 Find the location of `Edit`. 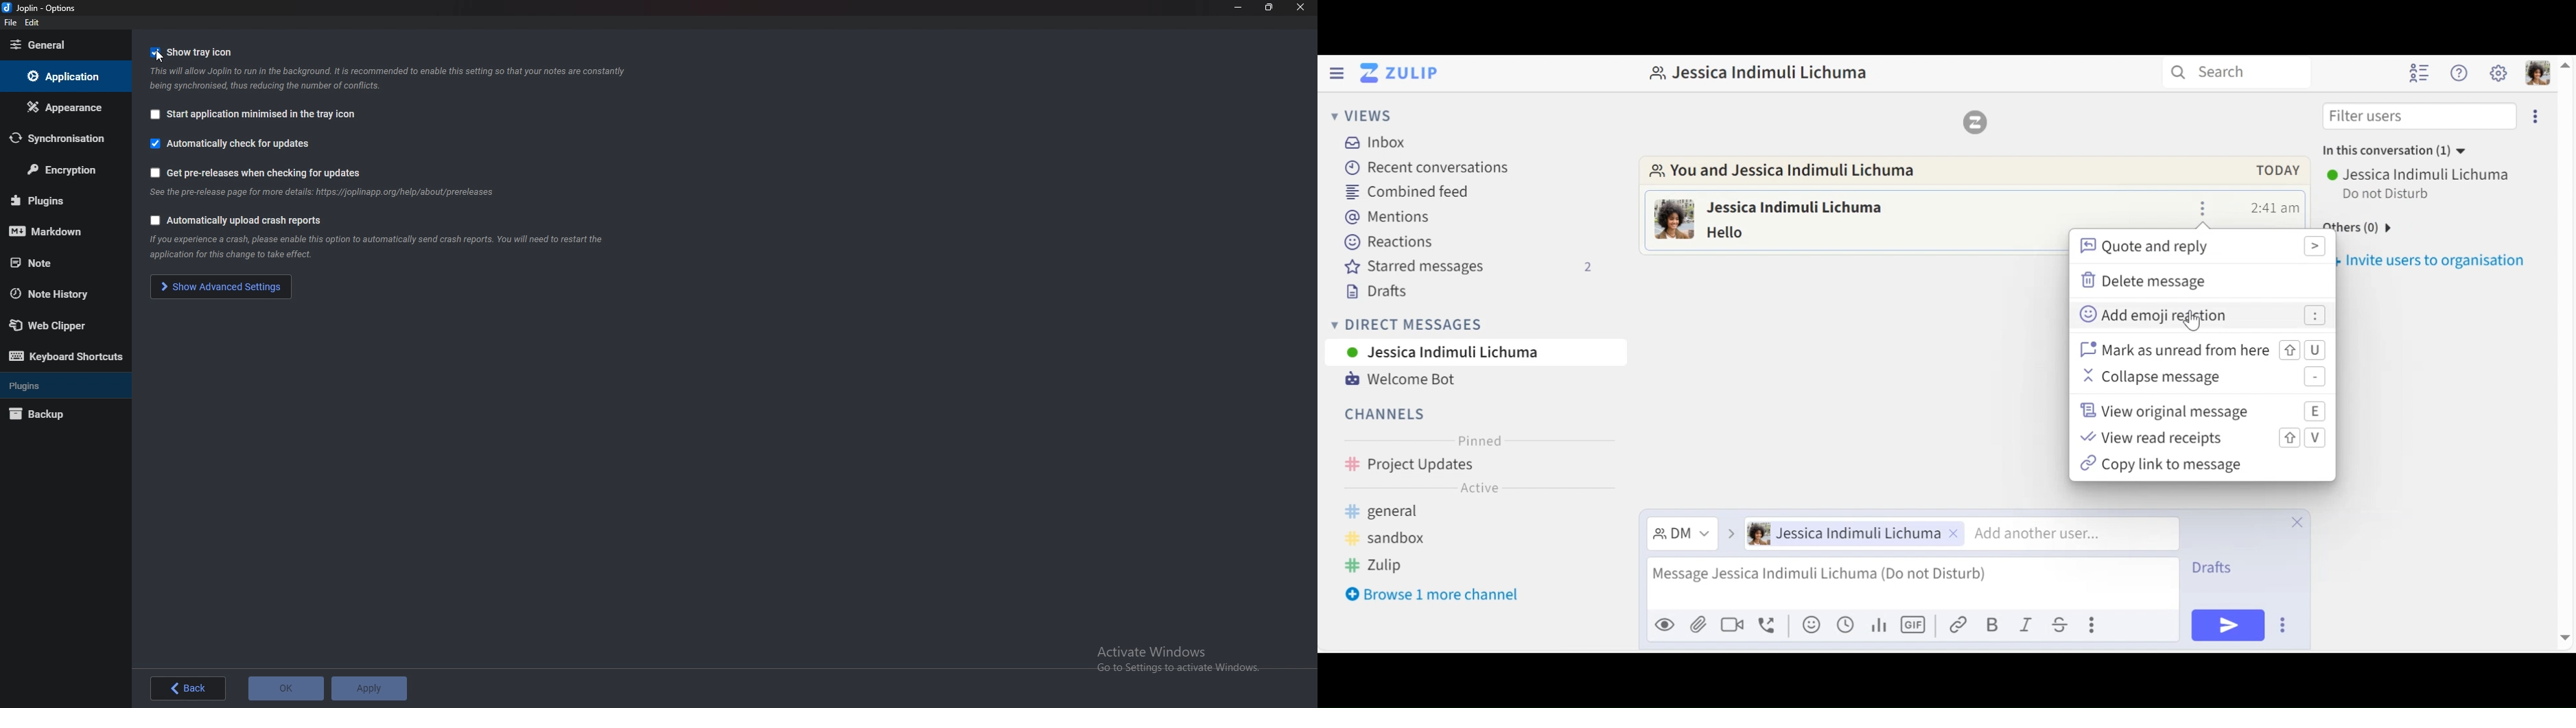

Edit is located at coordinates (34, 23).